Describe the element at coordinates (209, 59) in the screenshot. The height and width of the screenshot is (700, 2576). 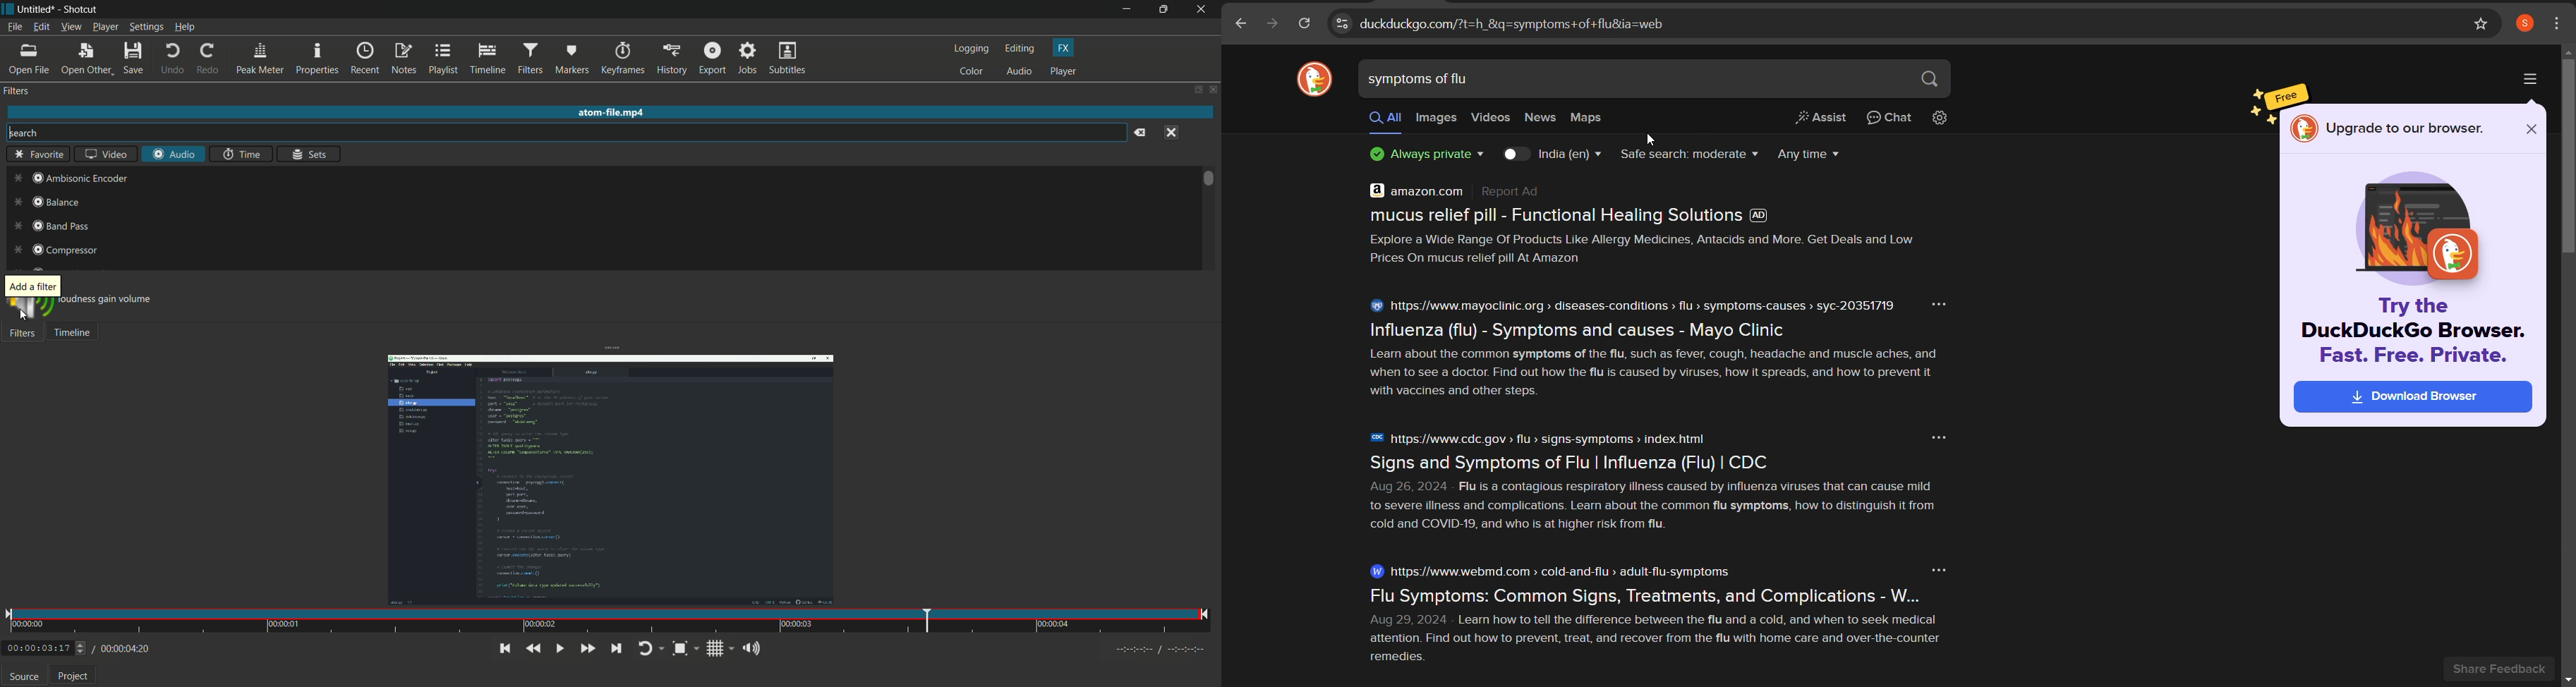
I see `redo` at that location.